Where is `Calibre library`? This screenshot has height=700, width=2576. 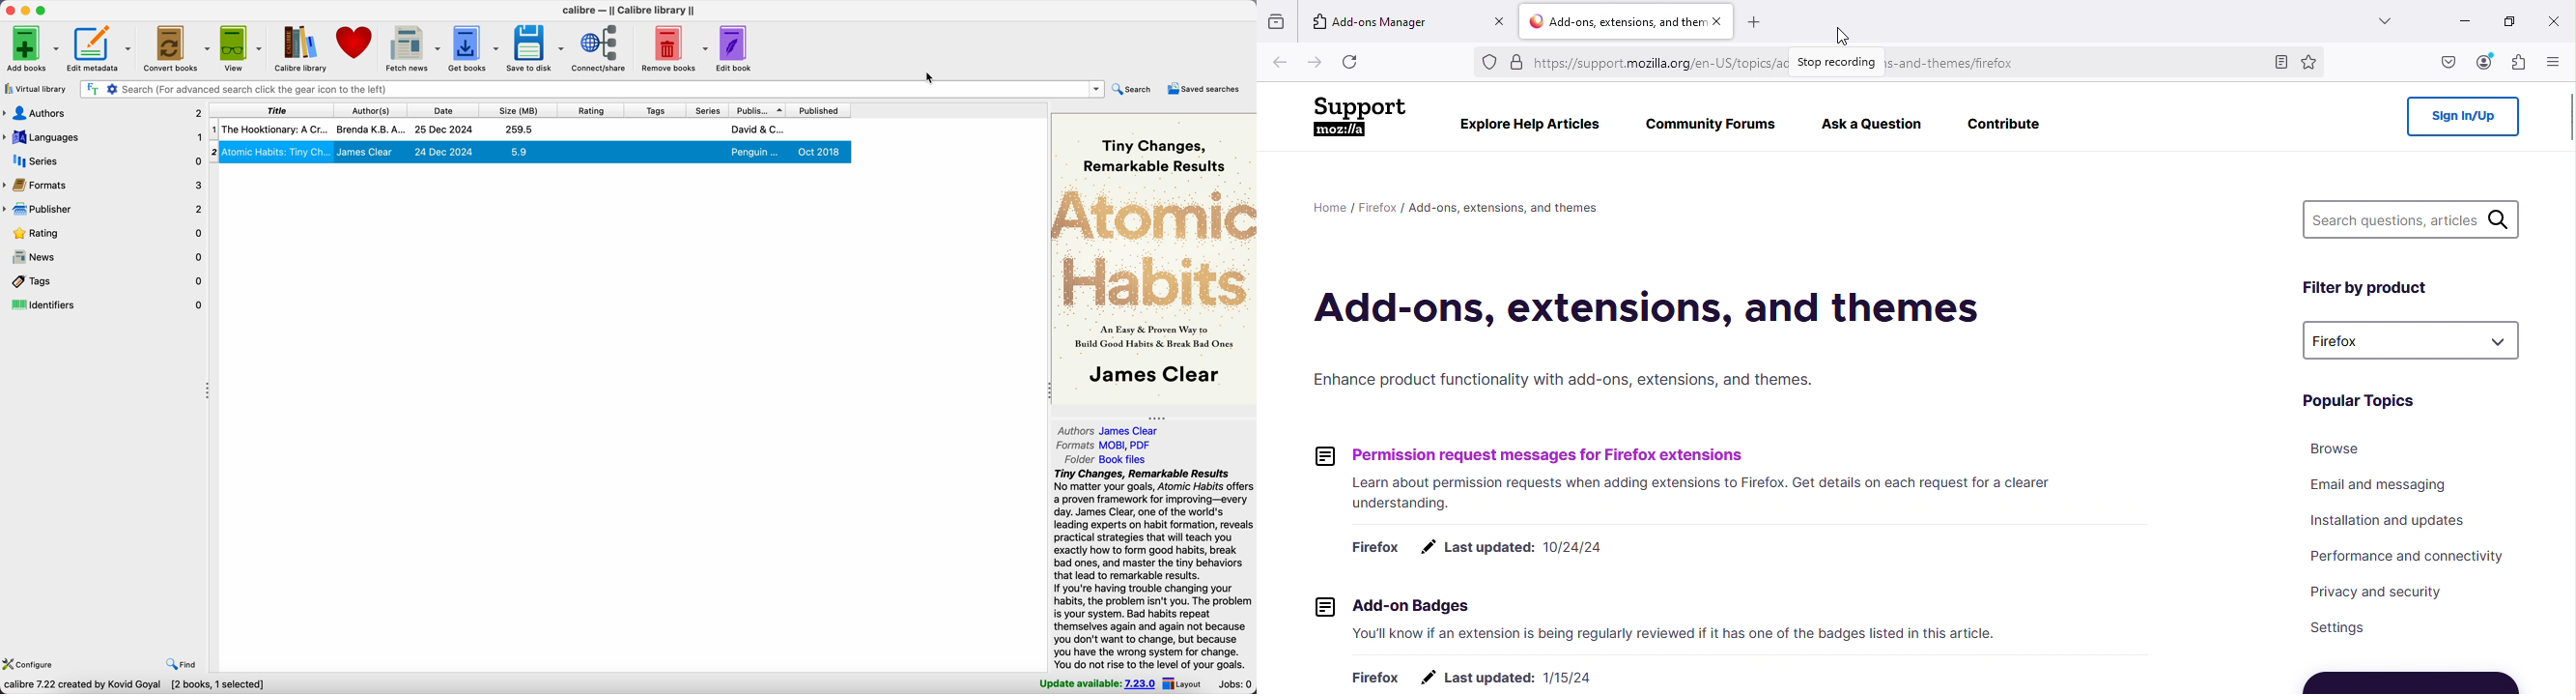
Calibre library is located at coordinates (302, 48).